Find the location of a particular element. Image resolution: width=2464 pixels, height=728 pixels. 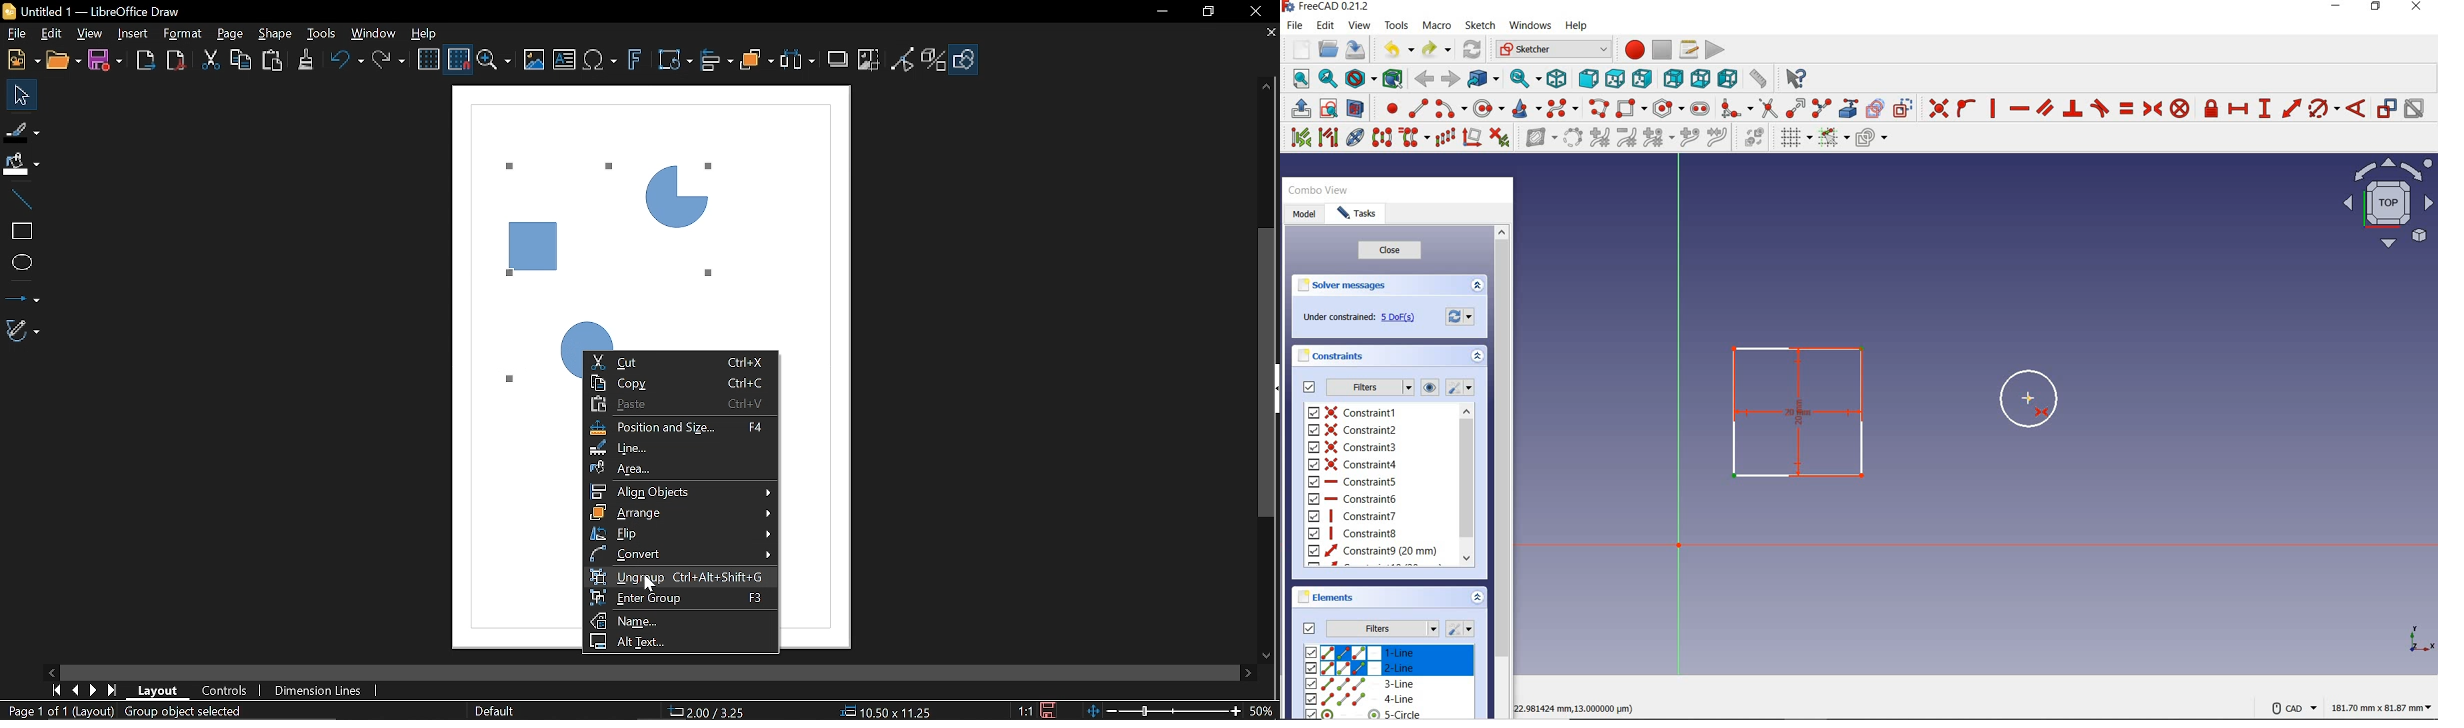

Move right is located at coordinates (1248, 673).